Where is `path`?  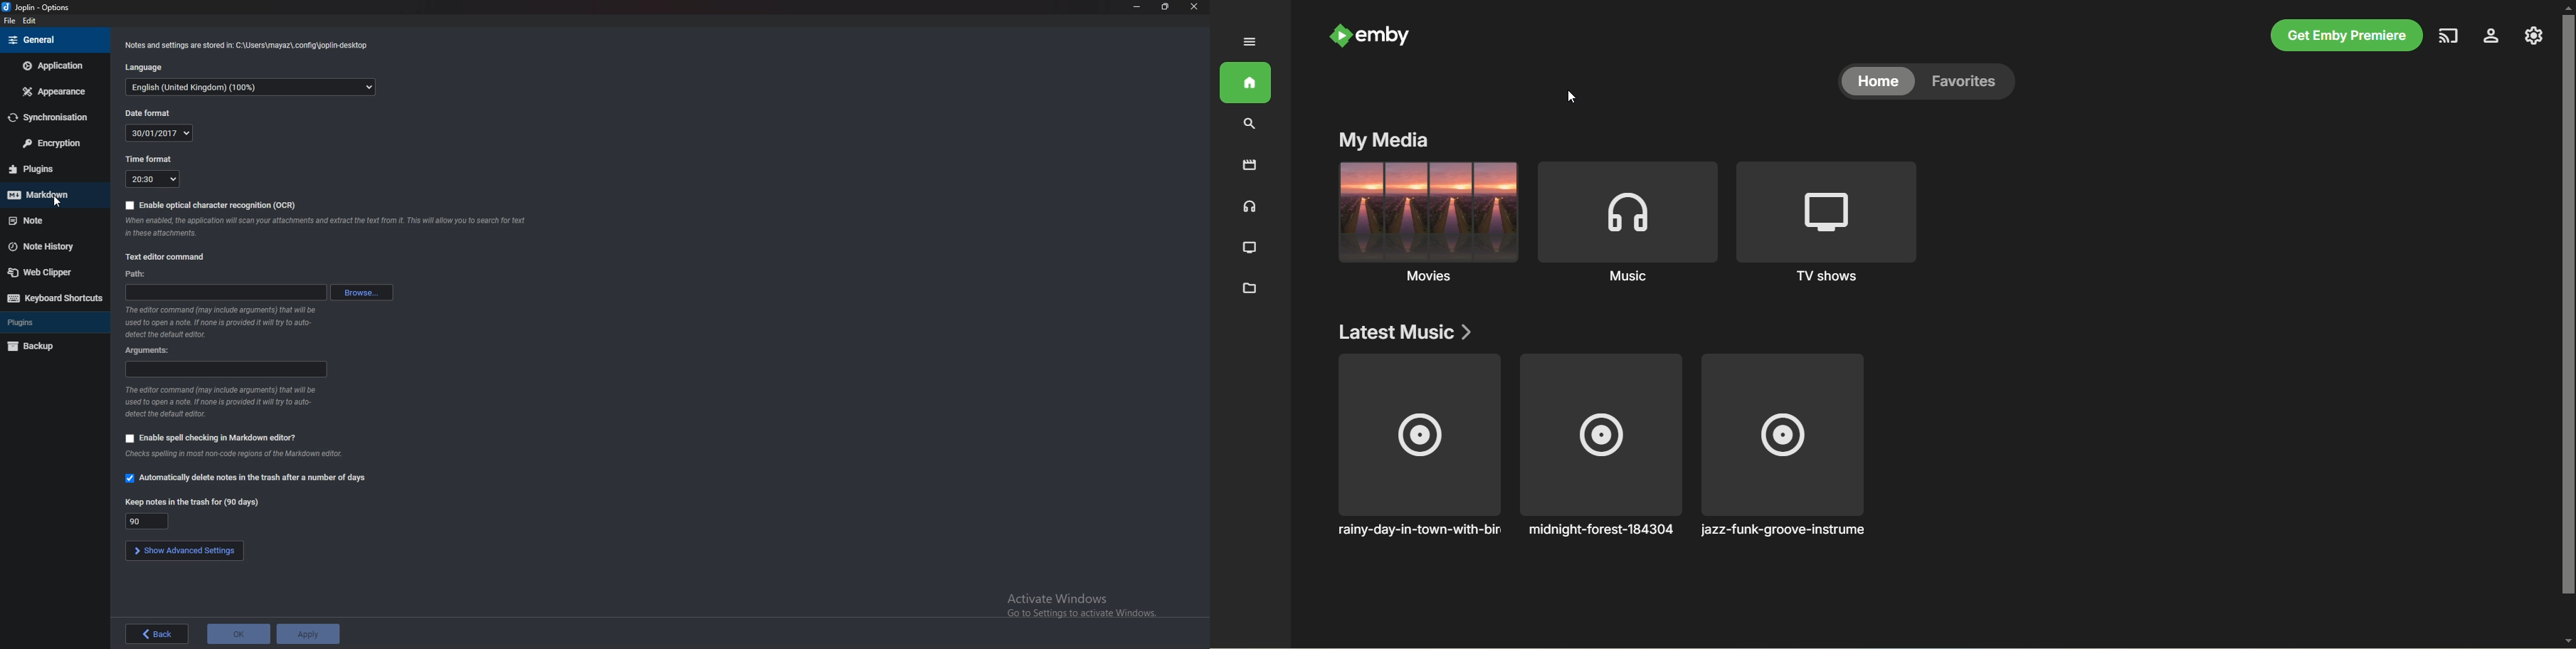 path is located at coordinates (224, 292).